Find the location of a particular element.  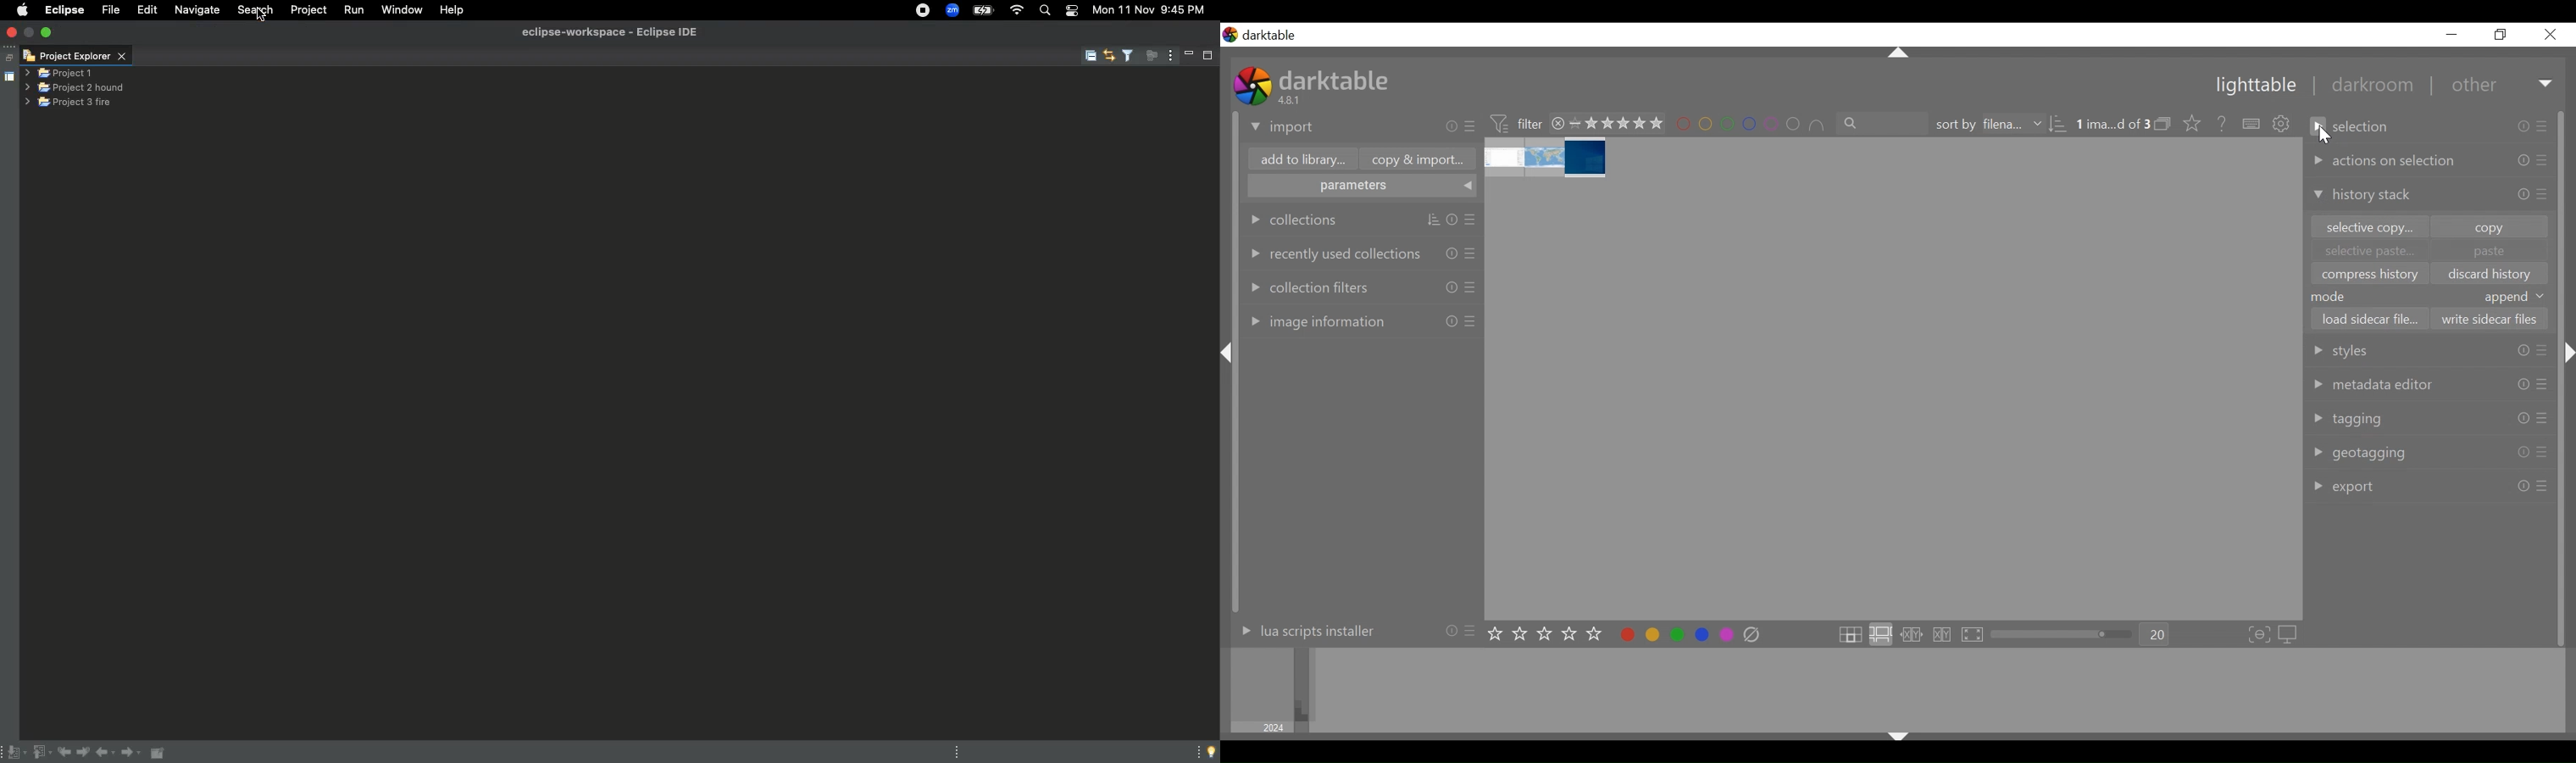

parameters is located at coordinates (1363, 187).